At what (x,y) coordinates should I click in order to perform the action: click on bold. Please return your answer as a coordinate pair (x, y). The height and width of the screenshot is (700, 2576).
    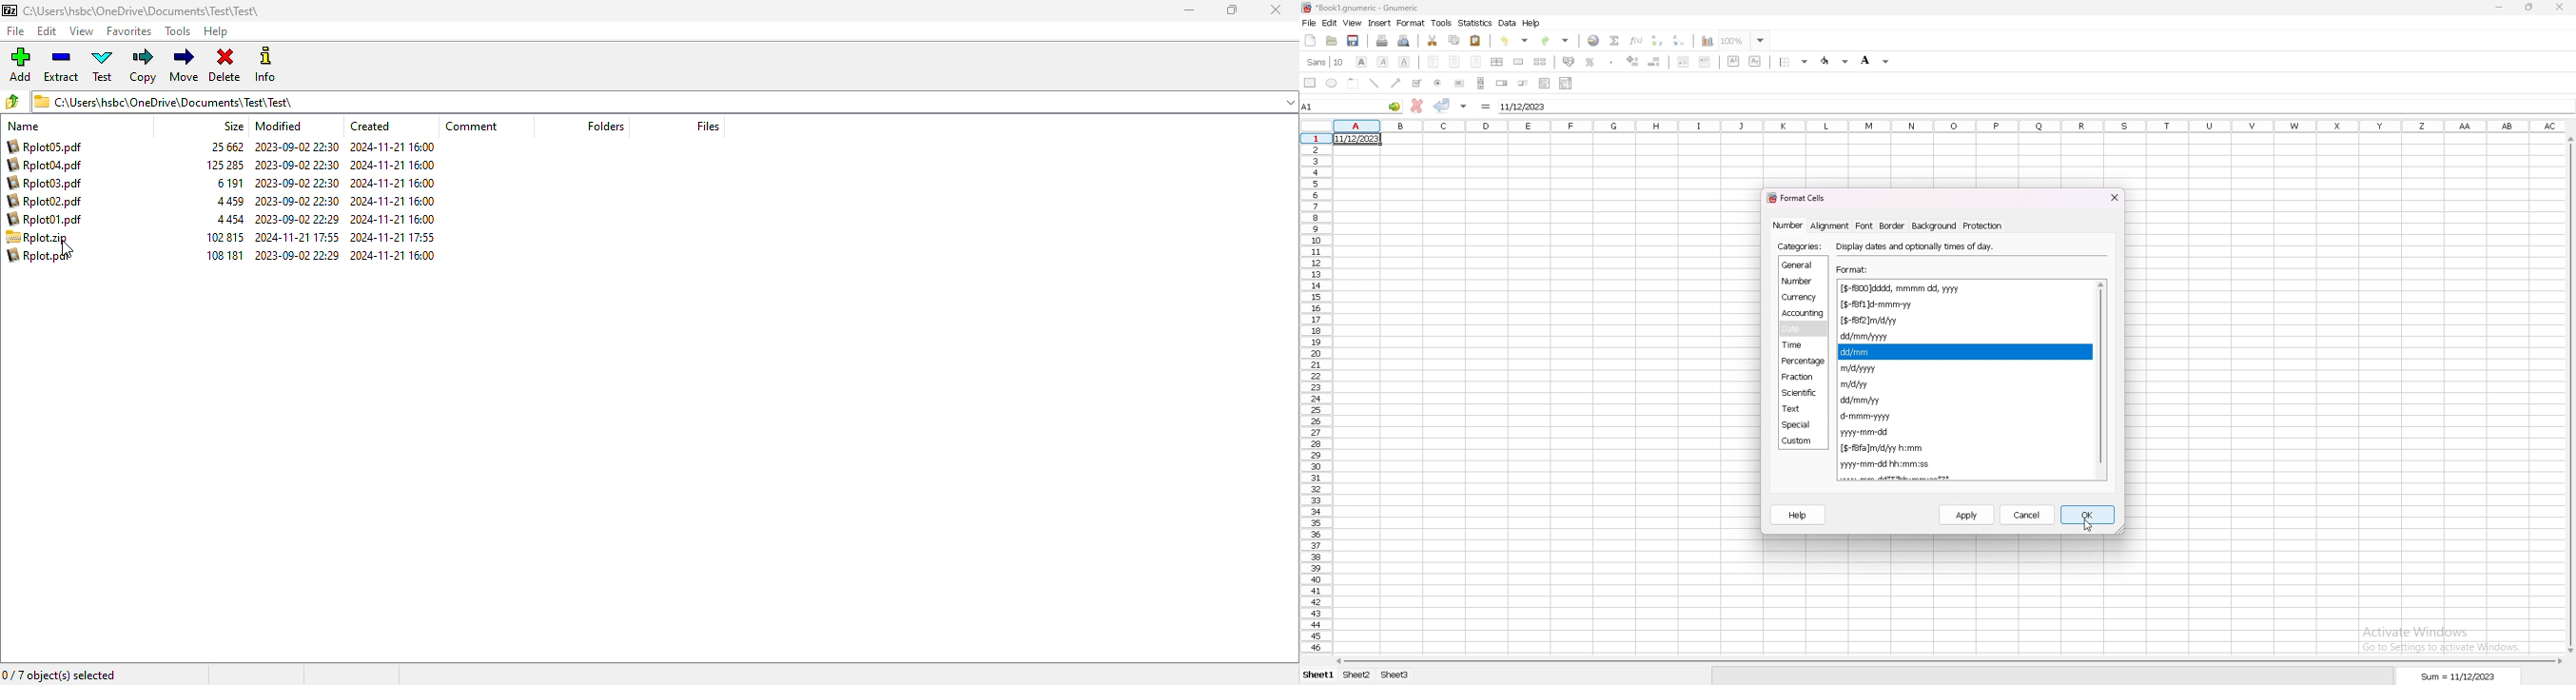
    Looking at the image, I should click on (1362, 61).